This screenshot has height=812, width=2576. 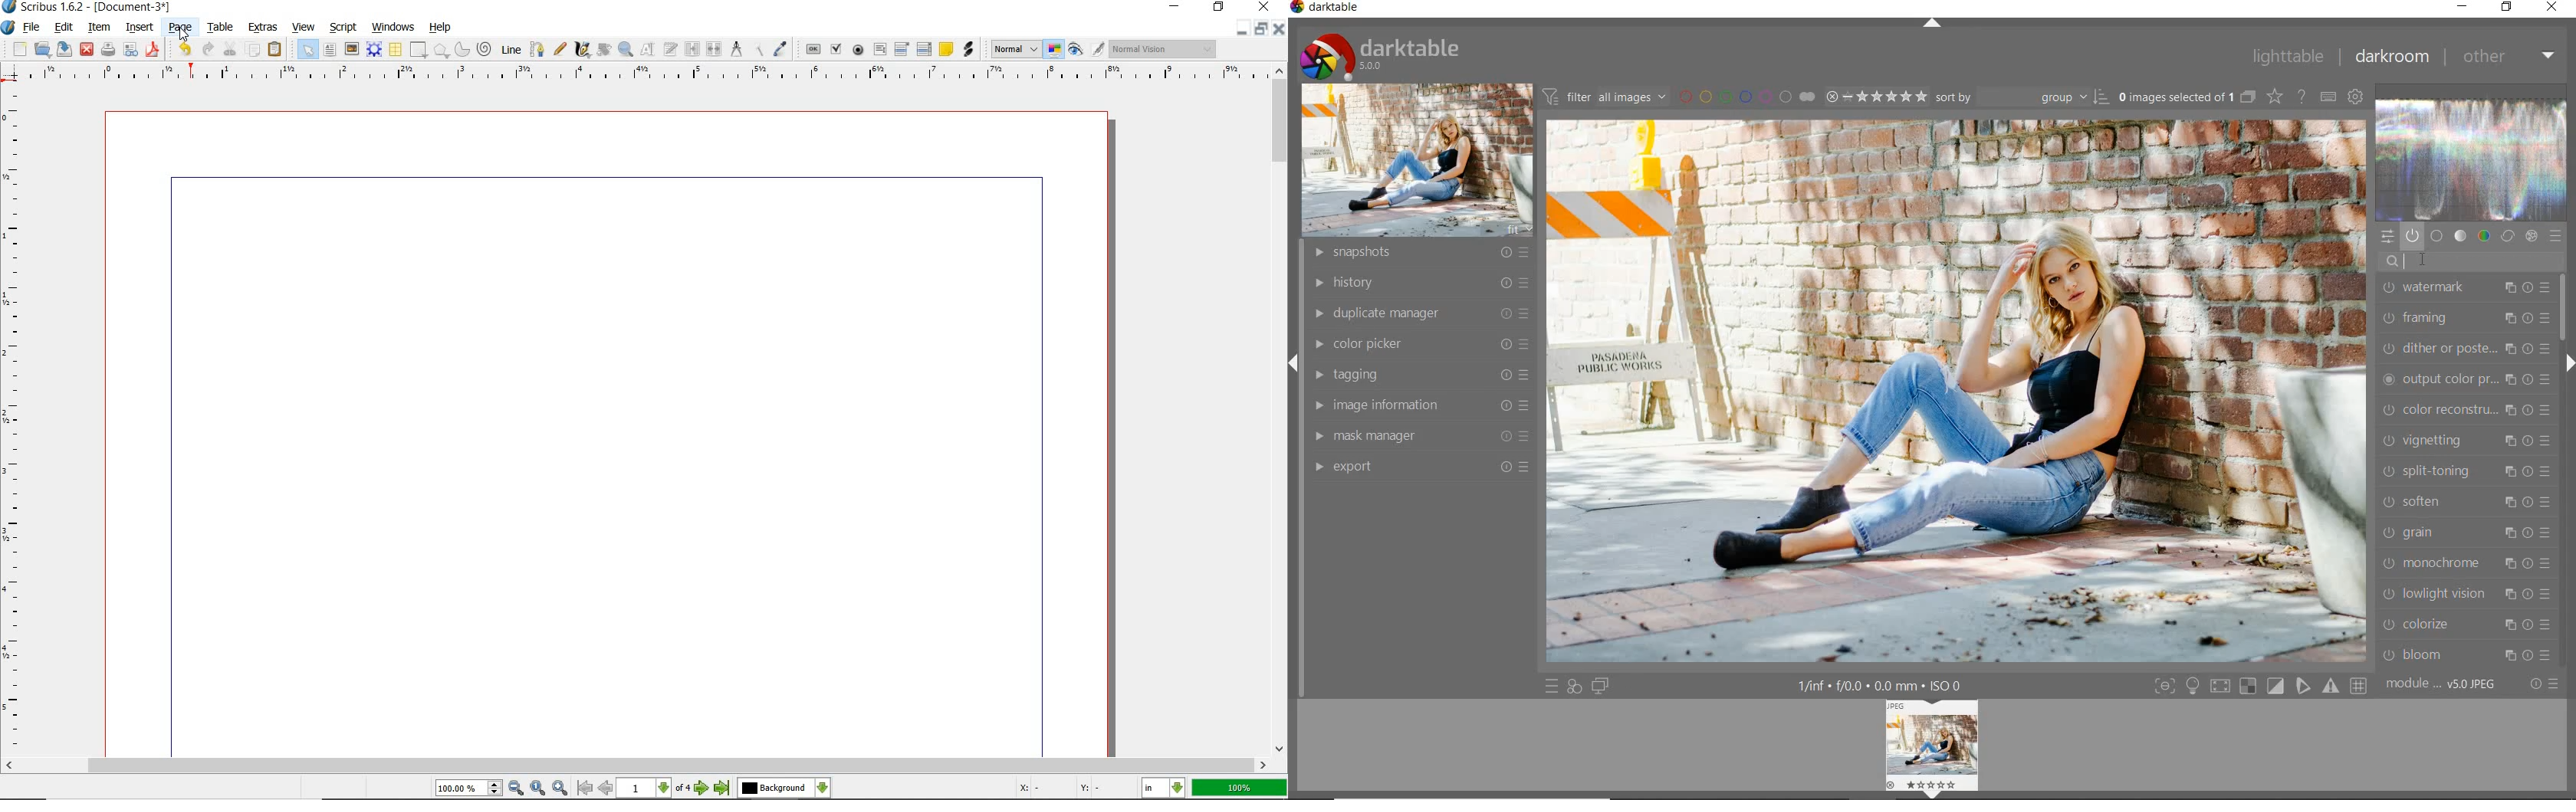 I want to click on bloom, so click(x=2463, y=654).